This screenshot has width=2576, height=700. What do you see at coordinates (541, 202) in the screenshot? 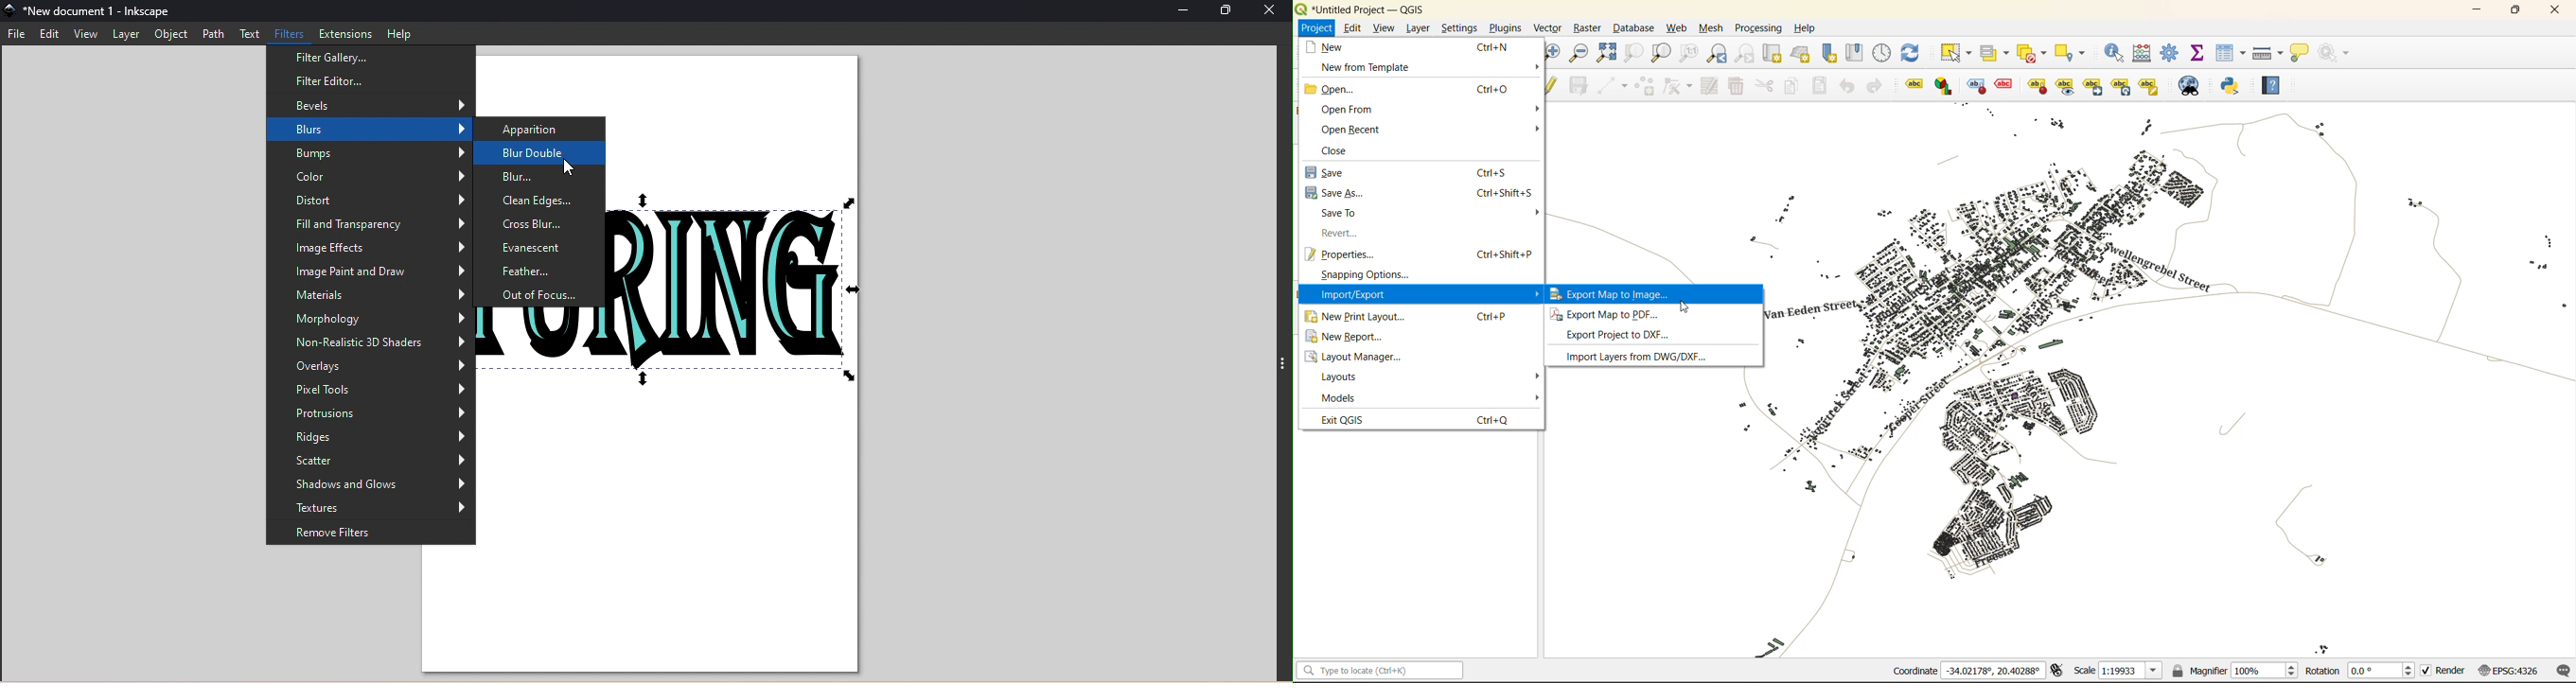
I see `Clean edges...` at bounding box center [541, 202].